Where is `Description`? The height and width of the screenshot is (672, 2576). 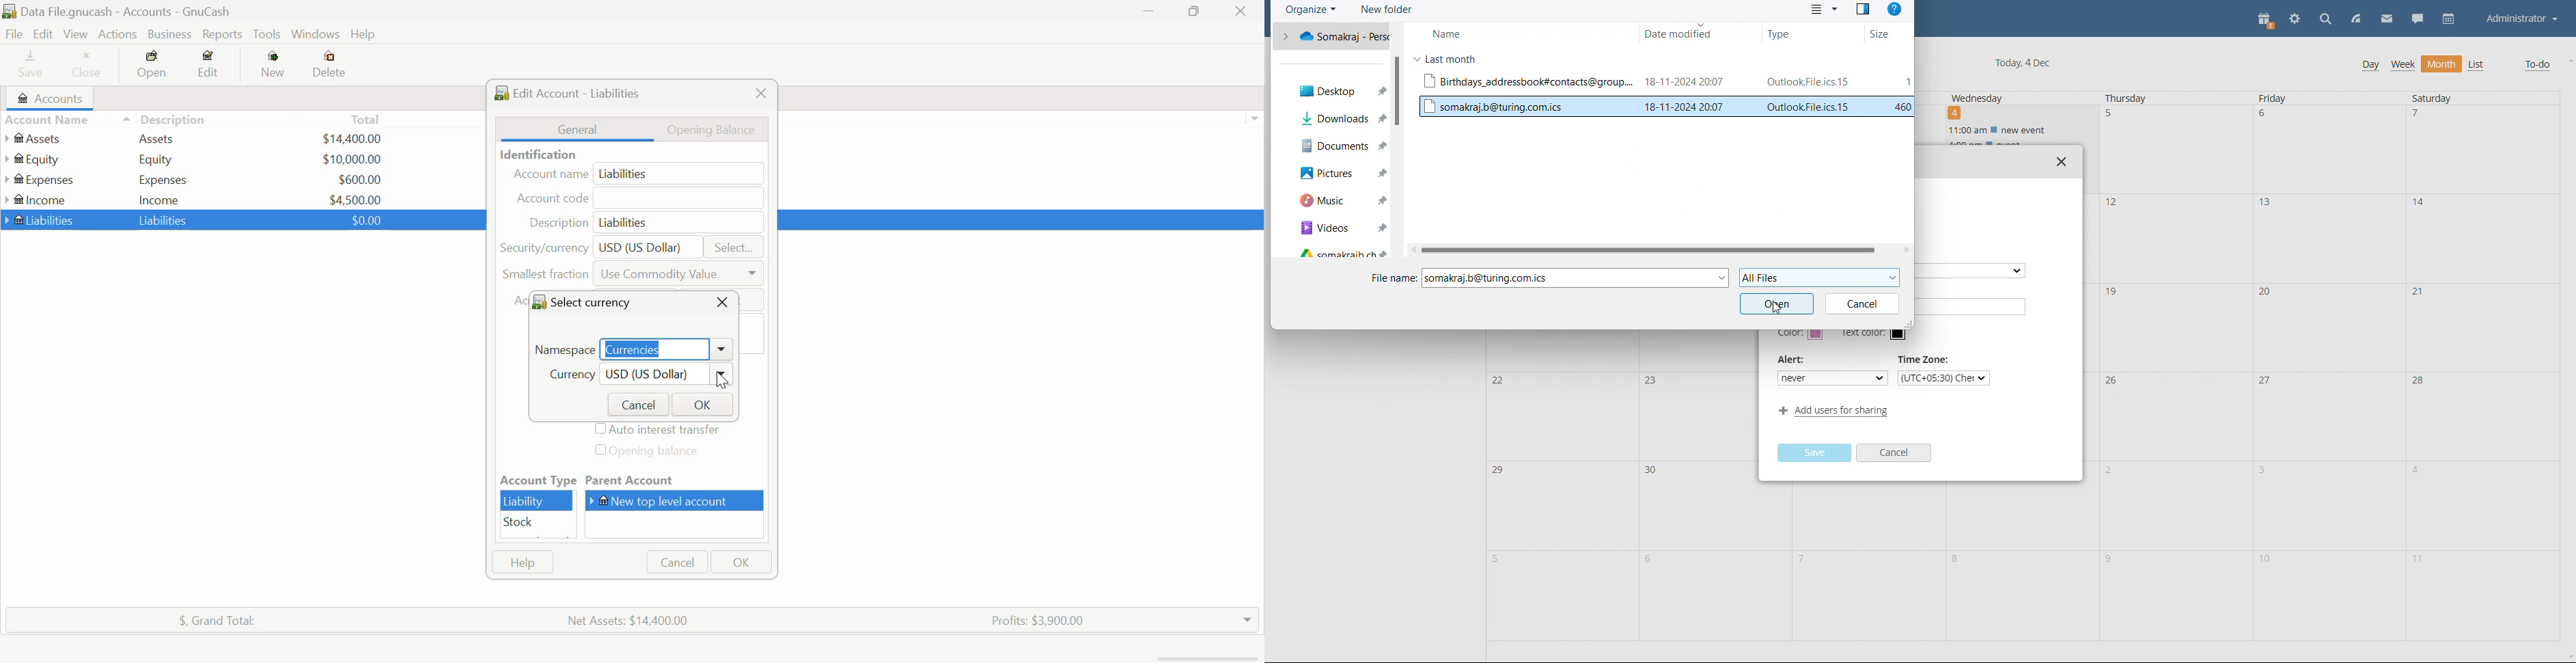 Description is located at coordinates (165, 118).